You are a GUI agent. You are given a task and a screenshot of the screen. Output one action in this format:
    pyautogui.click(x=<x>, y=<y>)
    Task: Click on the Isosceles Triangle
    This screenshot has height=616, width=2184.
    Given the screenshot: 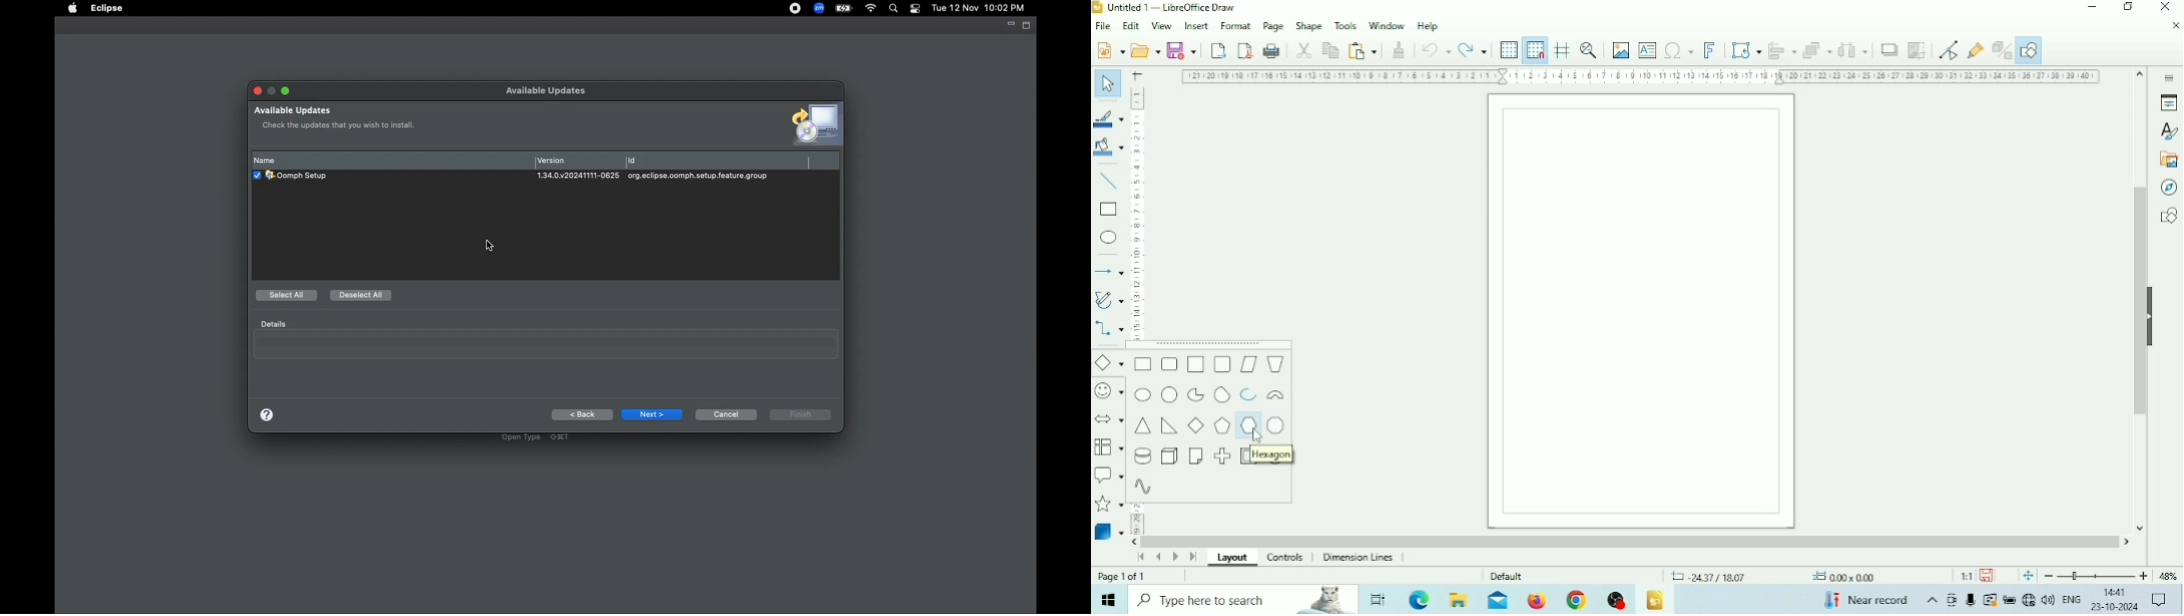 What is the action you would take?
    pyautogui.click(x=1143, y=426)
    